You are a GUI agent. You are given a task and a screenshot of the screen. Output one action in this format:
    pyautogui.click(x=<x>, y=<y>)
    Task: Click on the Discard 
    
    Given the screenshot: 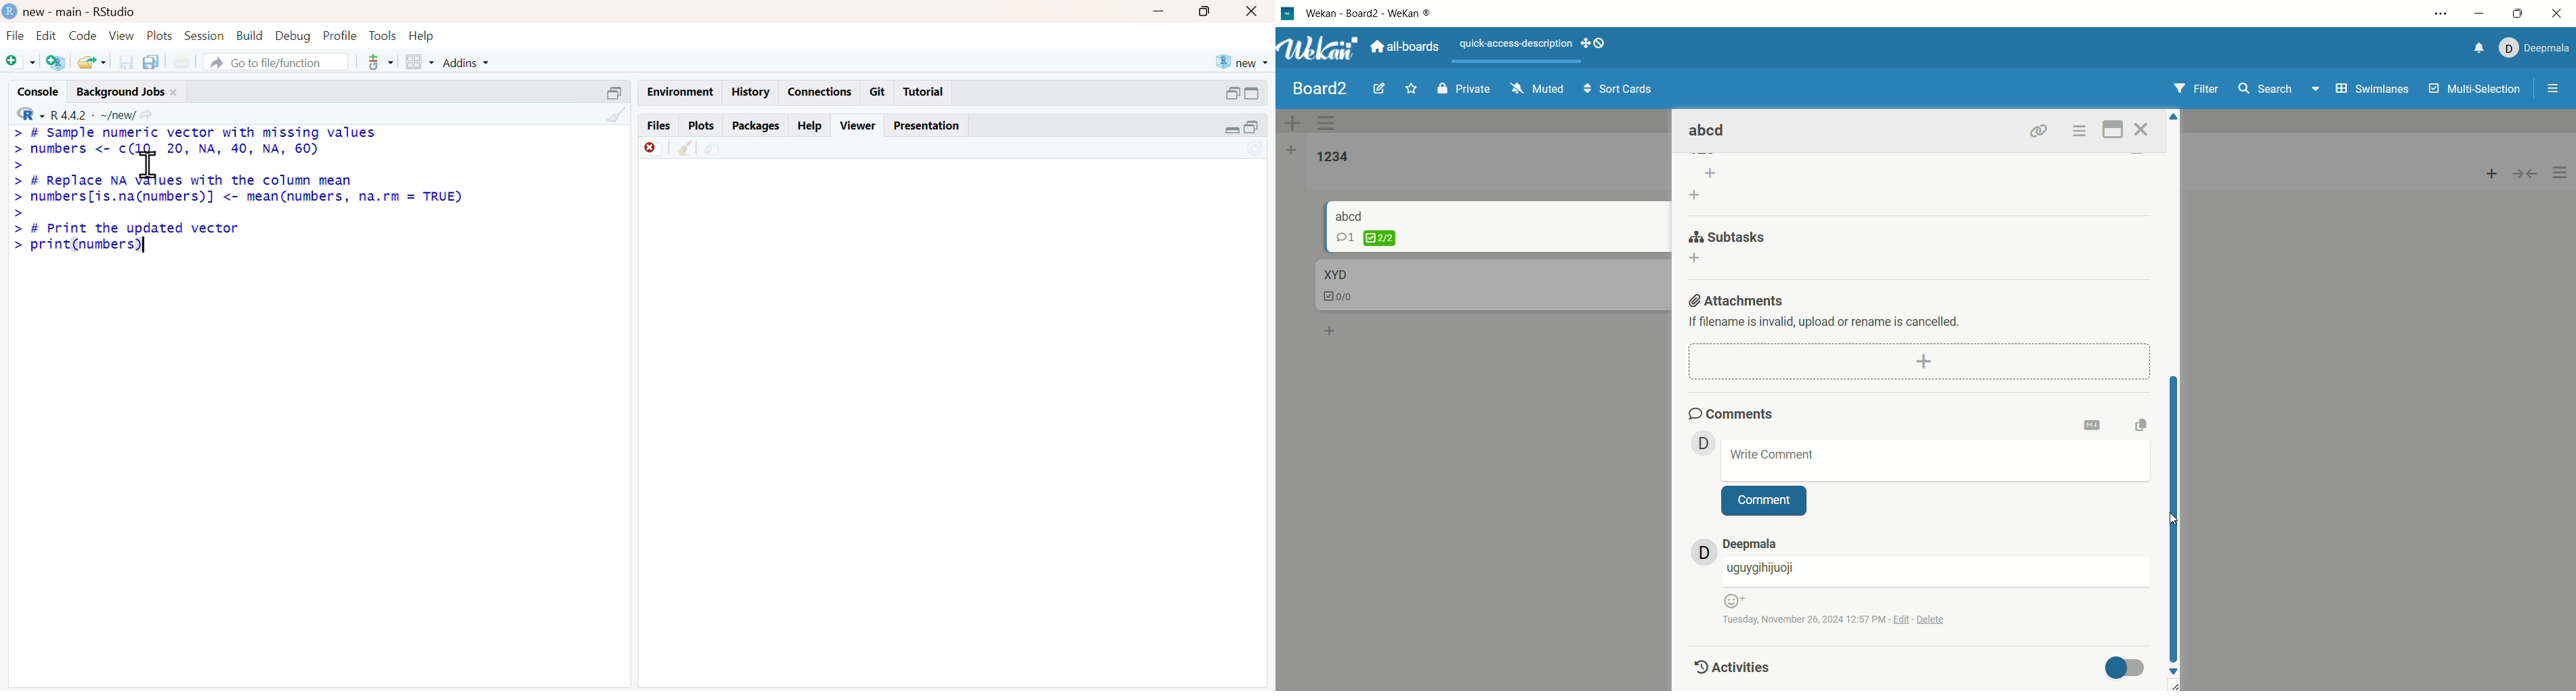 What is the action you would take?
    pyautogui.click(x=653, y=149)
    